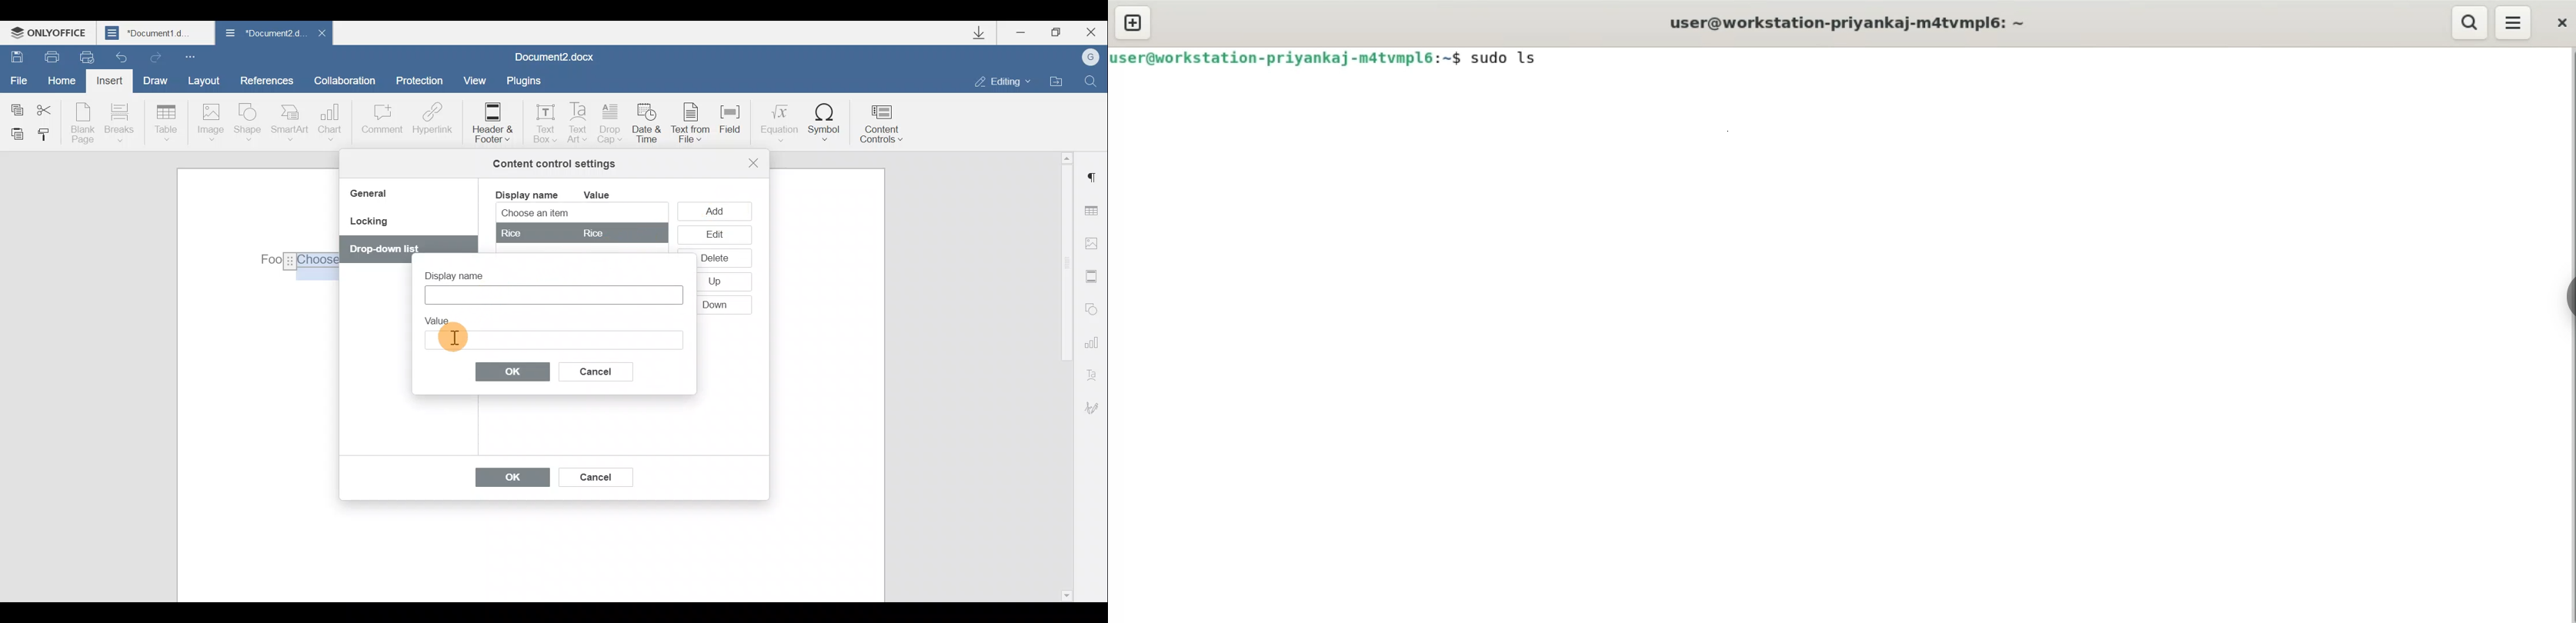 This screenshot has width=2576, height=644. What do you see at coordinates (554, 164) in the screenshot?
I see `Content control settings` at bounding box center [554, 164].